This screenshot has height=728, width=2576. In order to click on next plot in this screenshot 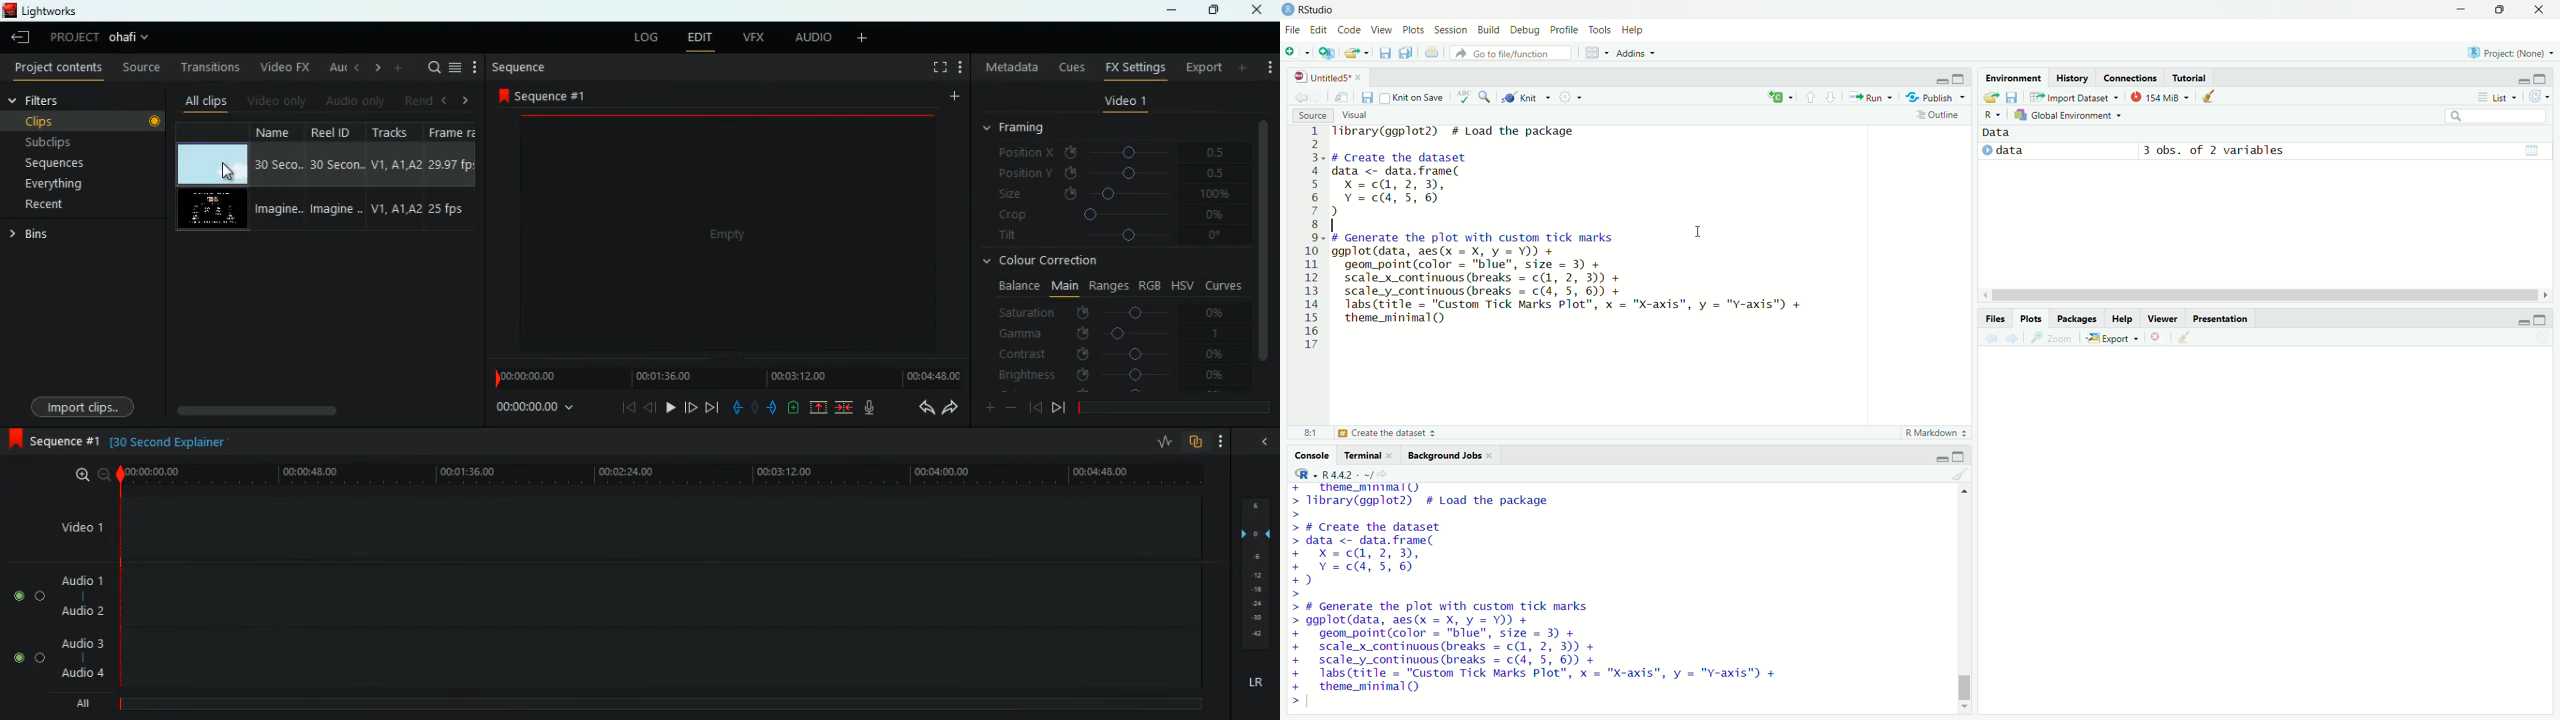, I will do `click(2013, 337)`.